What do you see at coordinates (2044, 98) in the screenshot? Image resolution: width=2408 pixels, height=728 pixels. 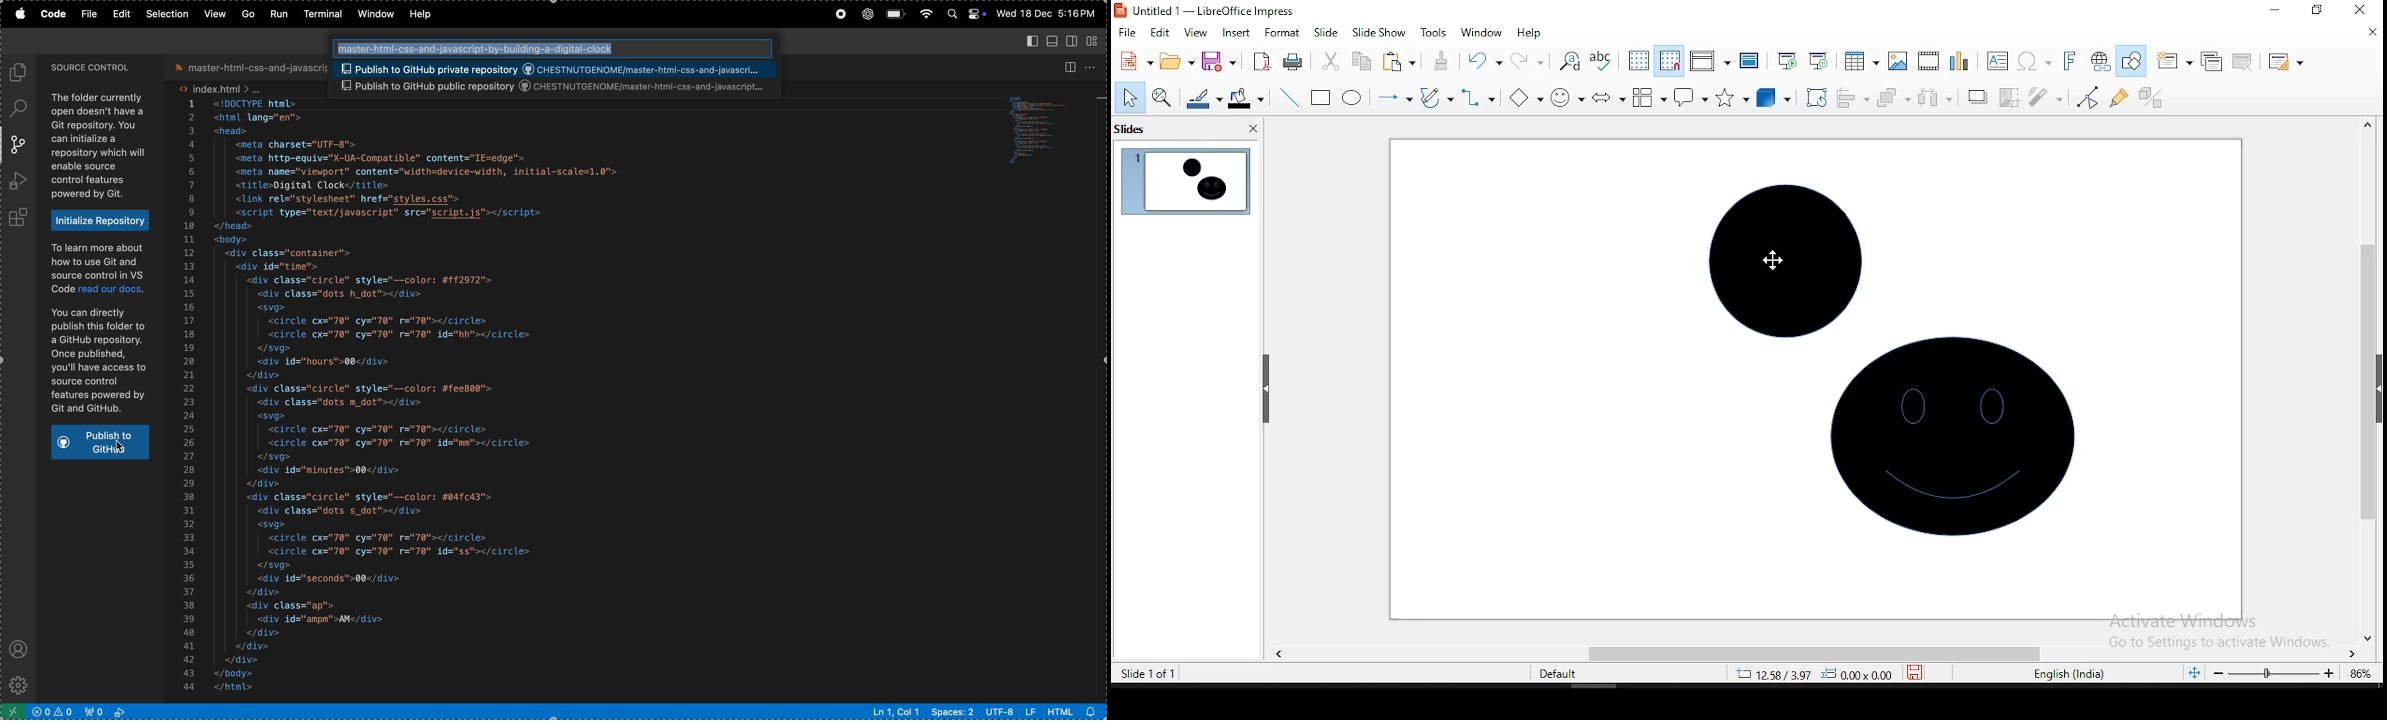 I see `filter` at bounding box center [2044, 98].